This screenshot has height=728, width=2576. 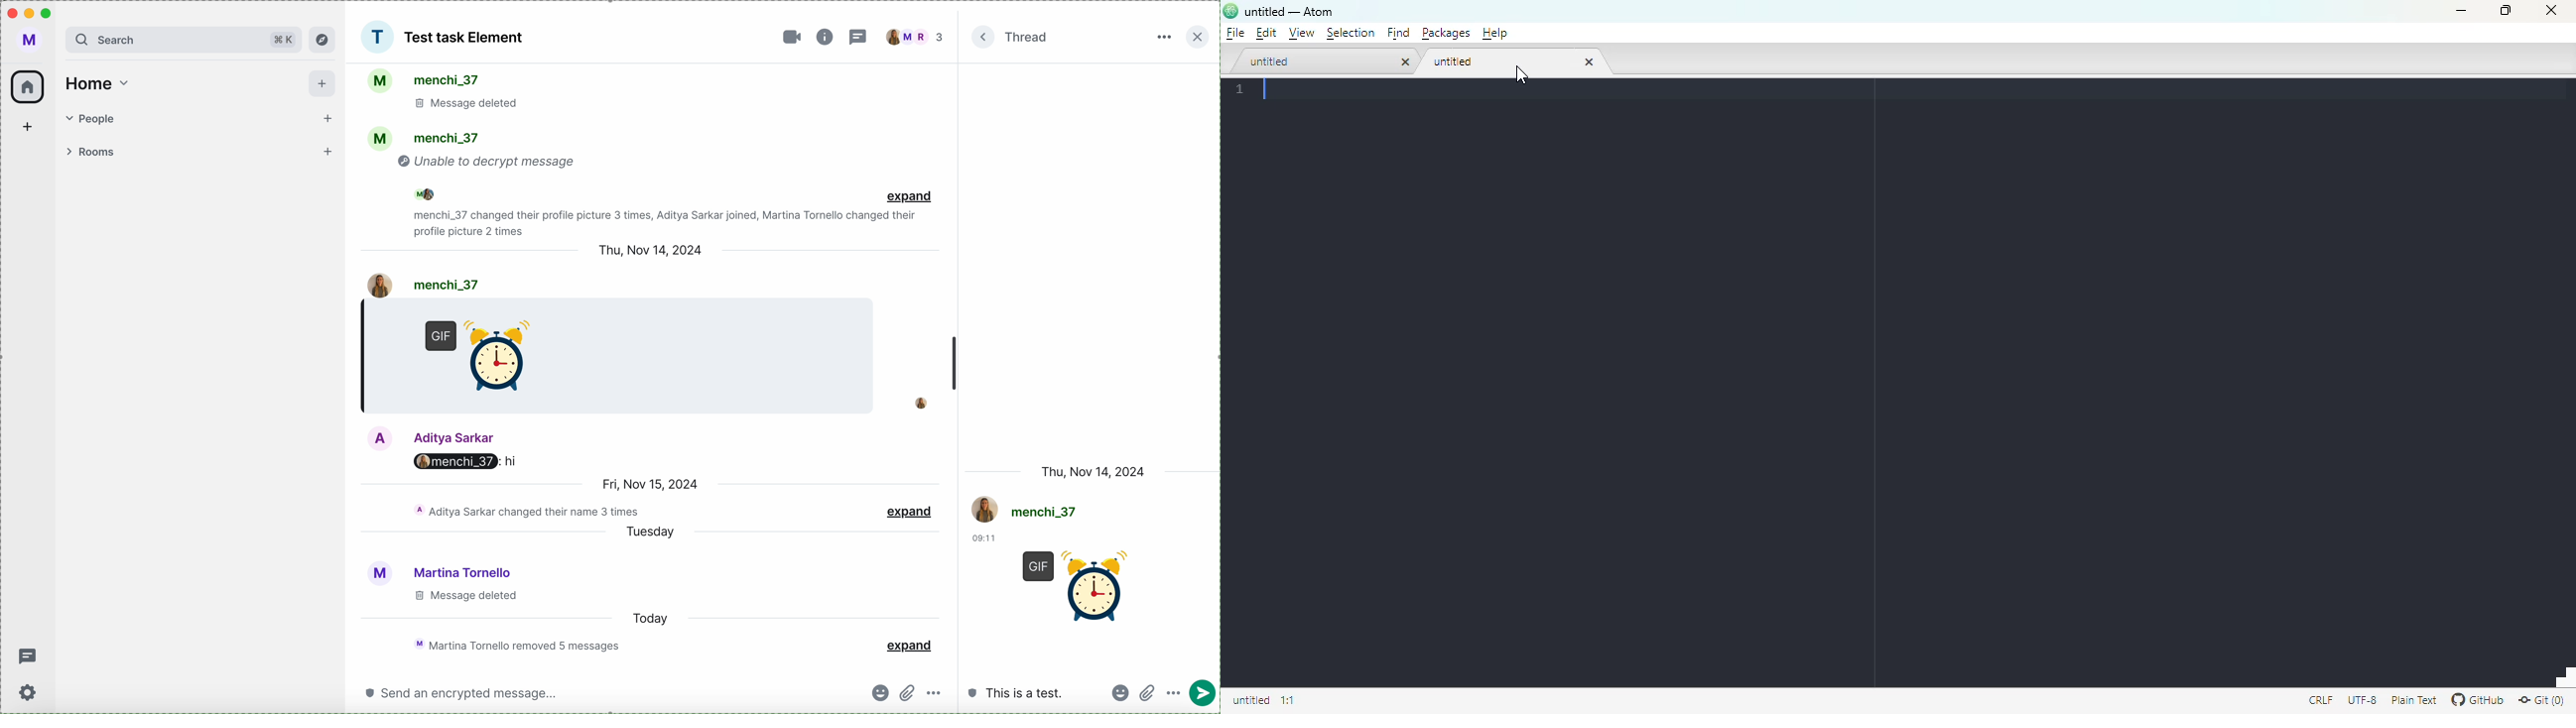 What do you see at coordinates (645, 249) in the screenshot?
I see `date` at bounding box center [645, 249].